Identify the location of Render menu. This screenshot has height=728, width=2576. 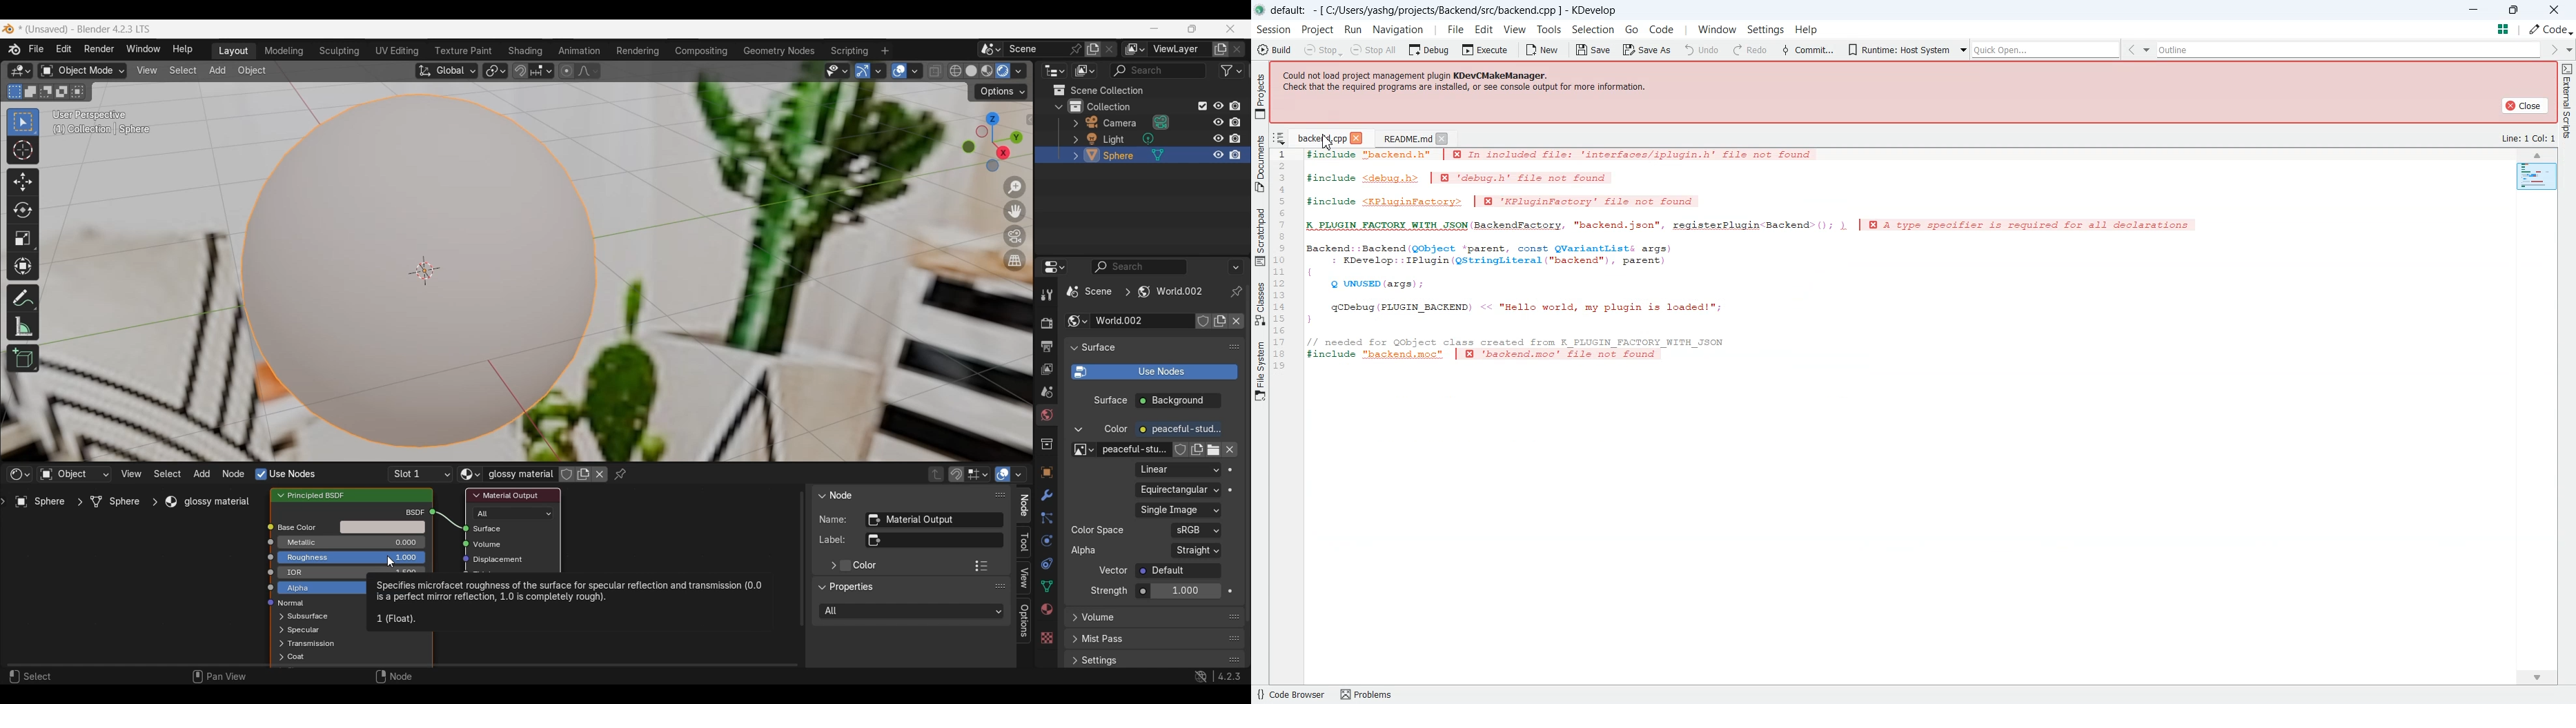
(99, 50).